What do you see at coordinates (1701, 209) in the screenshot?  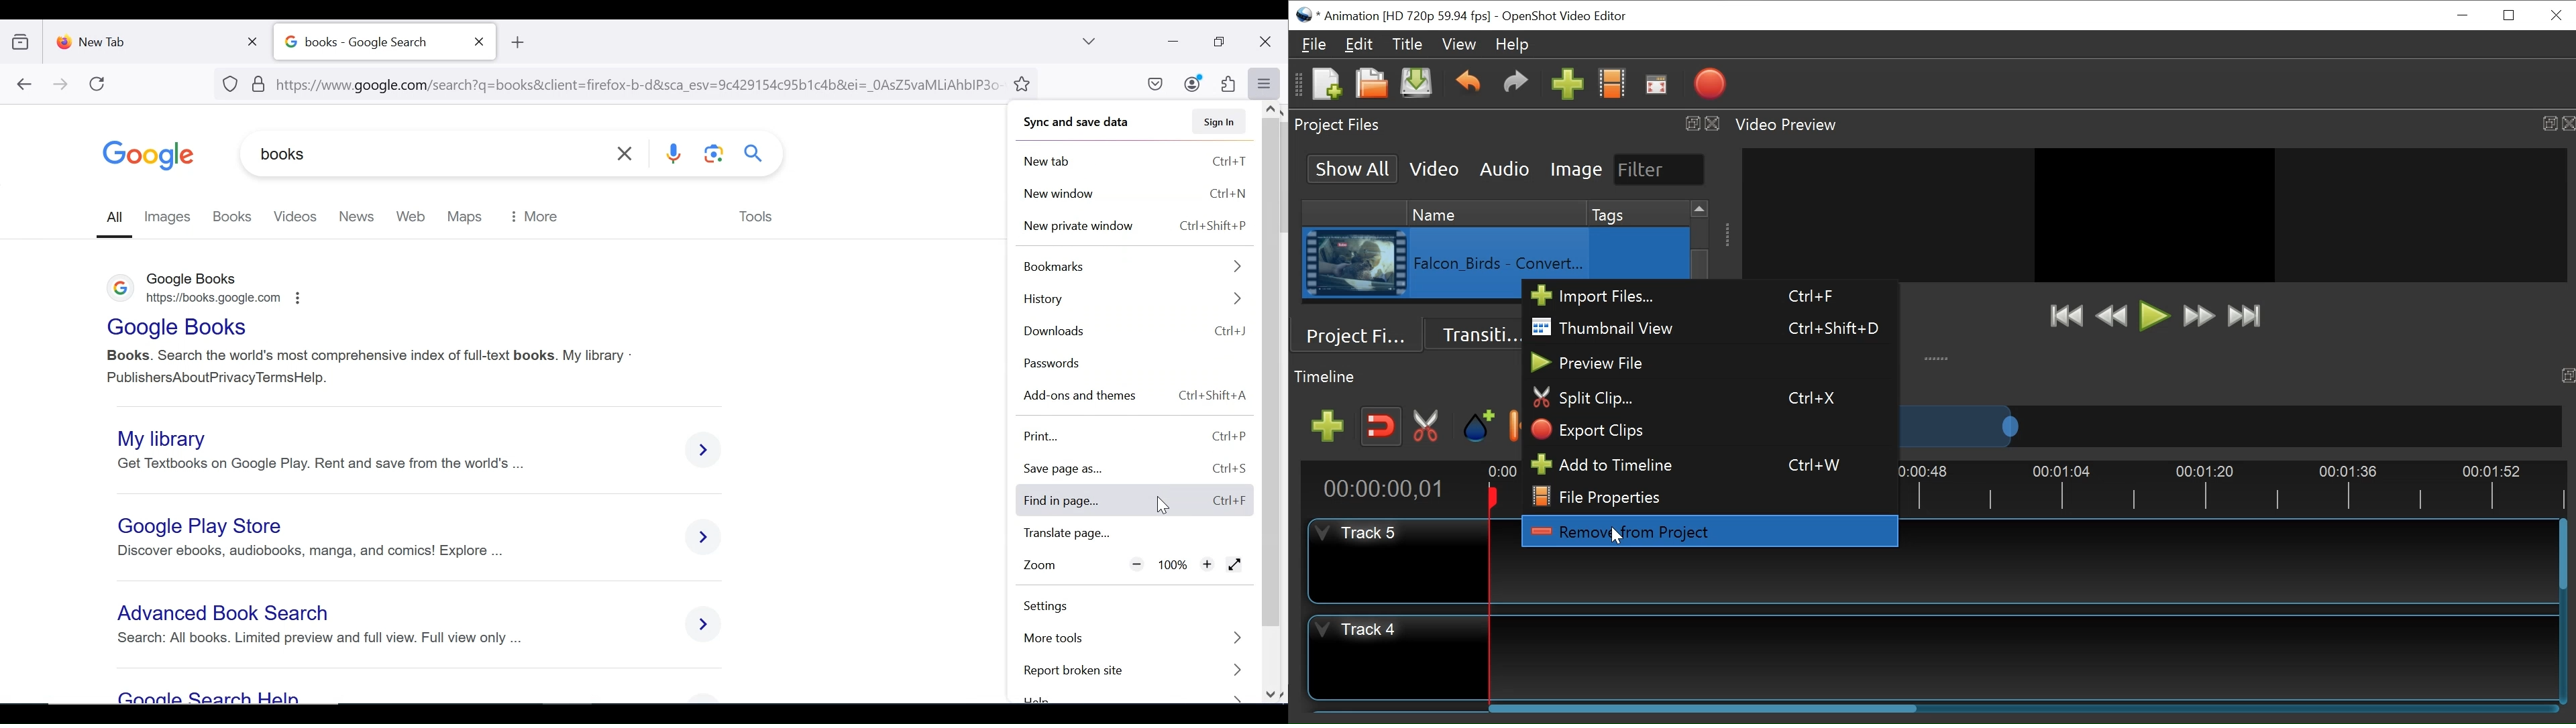 I see `Scroll up` at bounding box center [1701, 209].